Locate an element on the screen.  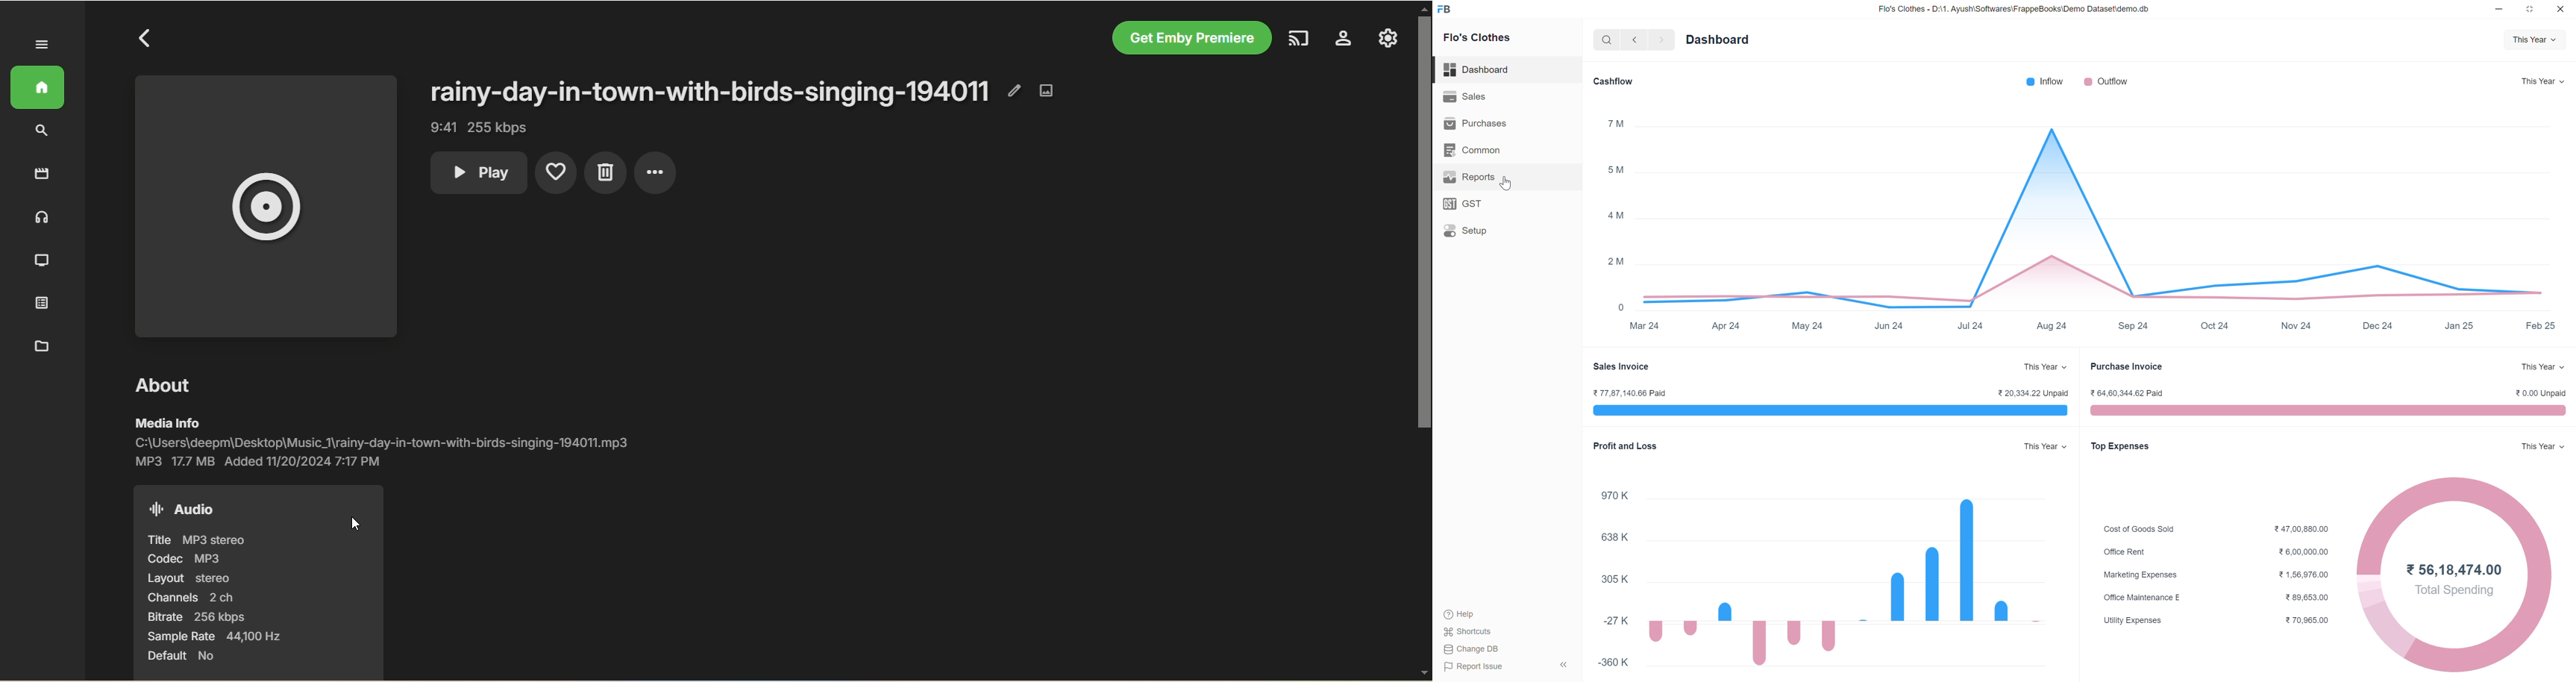
manage emby server is located at coordinates (1344, 39).